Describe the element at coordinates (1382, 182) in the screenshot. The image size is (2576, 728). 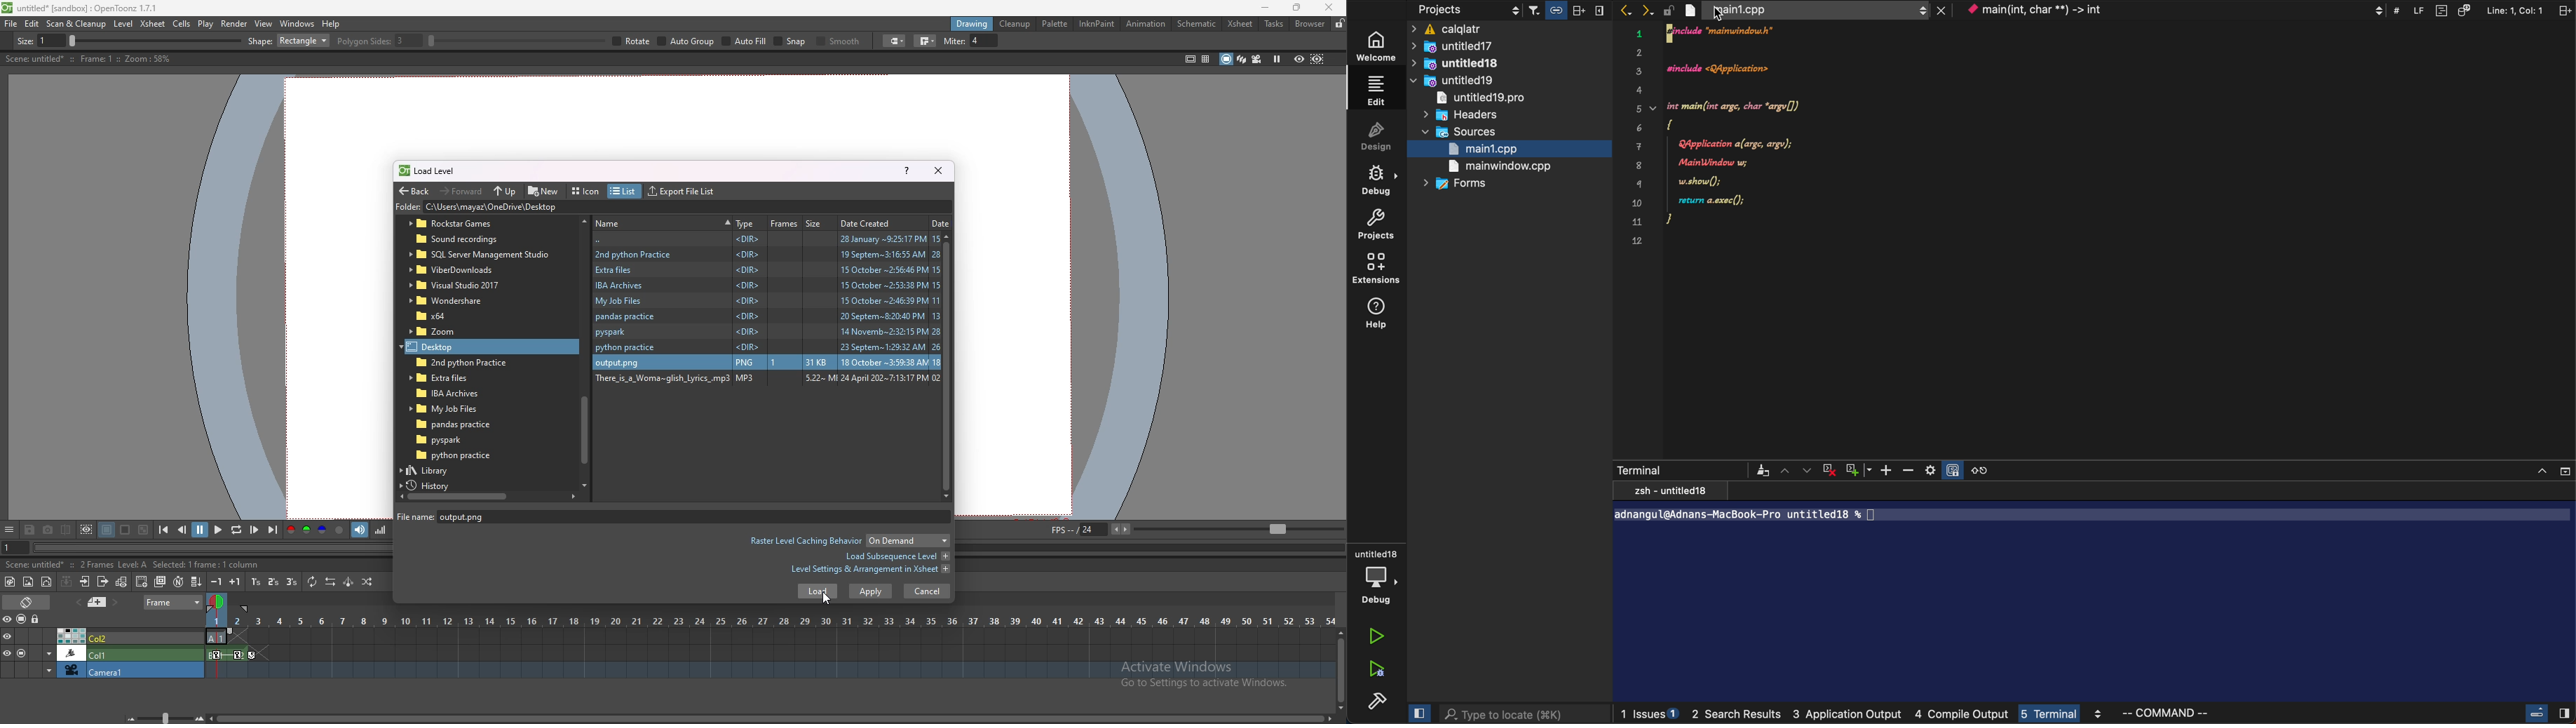
I see `debug` at that location.